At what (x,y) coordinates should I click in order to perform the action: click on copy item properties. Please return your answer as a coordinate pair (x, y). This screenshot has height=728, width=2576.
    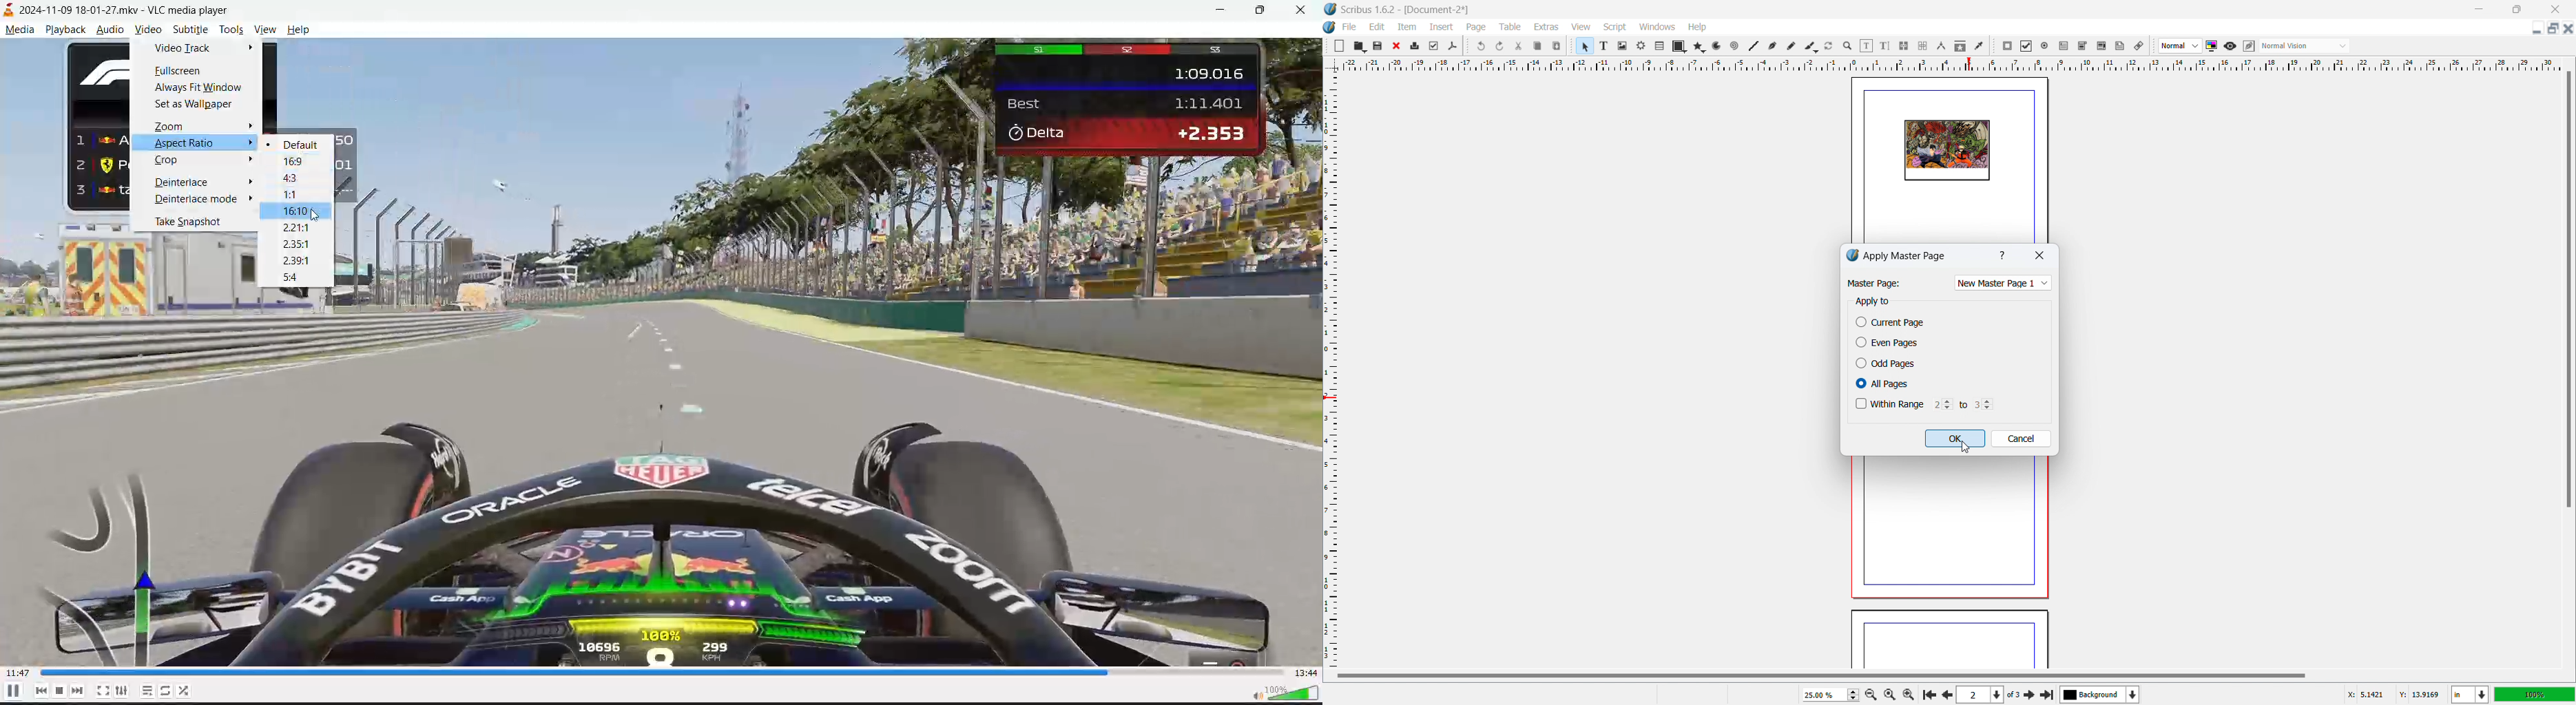
    Looking at the image, I should click on (1960, 46).